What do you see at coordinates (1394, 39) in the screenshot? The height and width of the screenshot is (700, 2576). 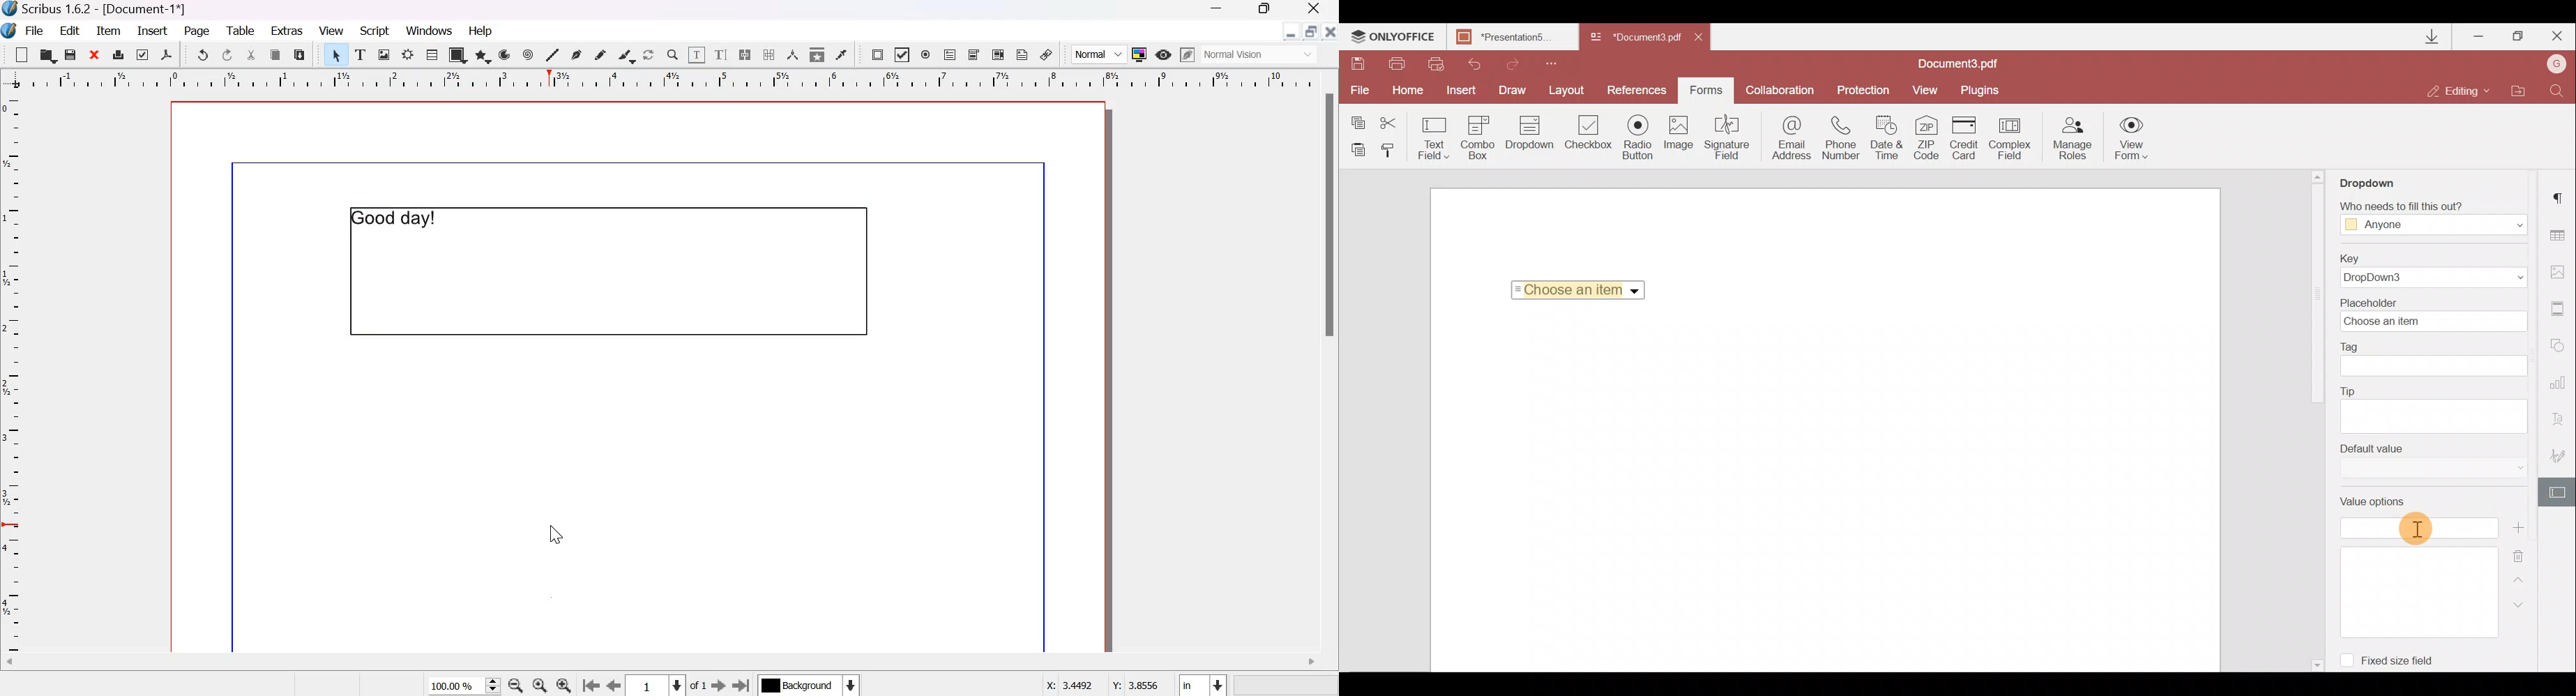 I see `ONLYOFFICE` at bounding box center [1394, 39].